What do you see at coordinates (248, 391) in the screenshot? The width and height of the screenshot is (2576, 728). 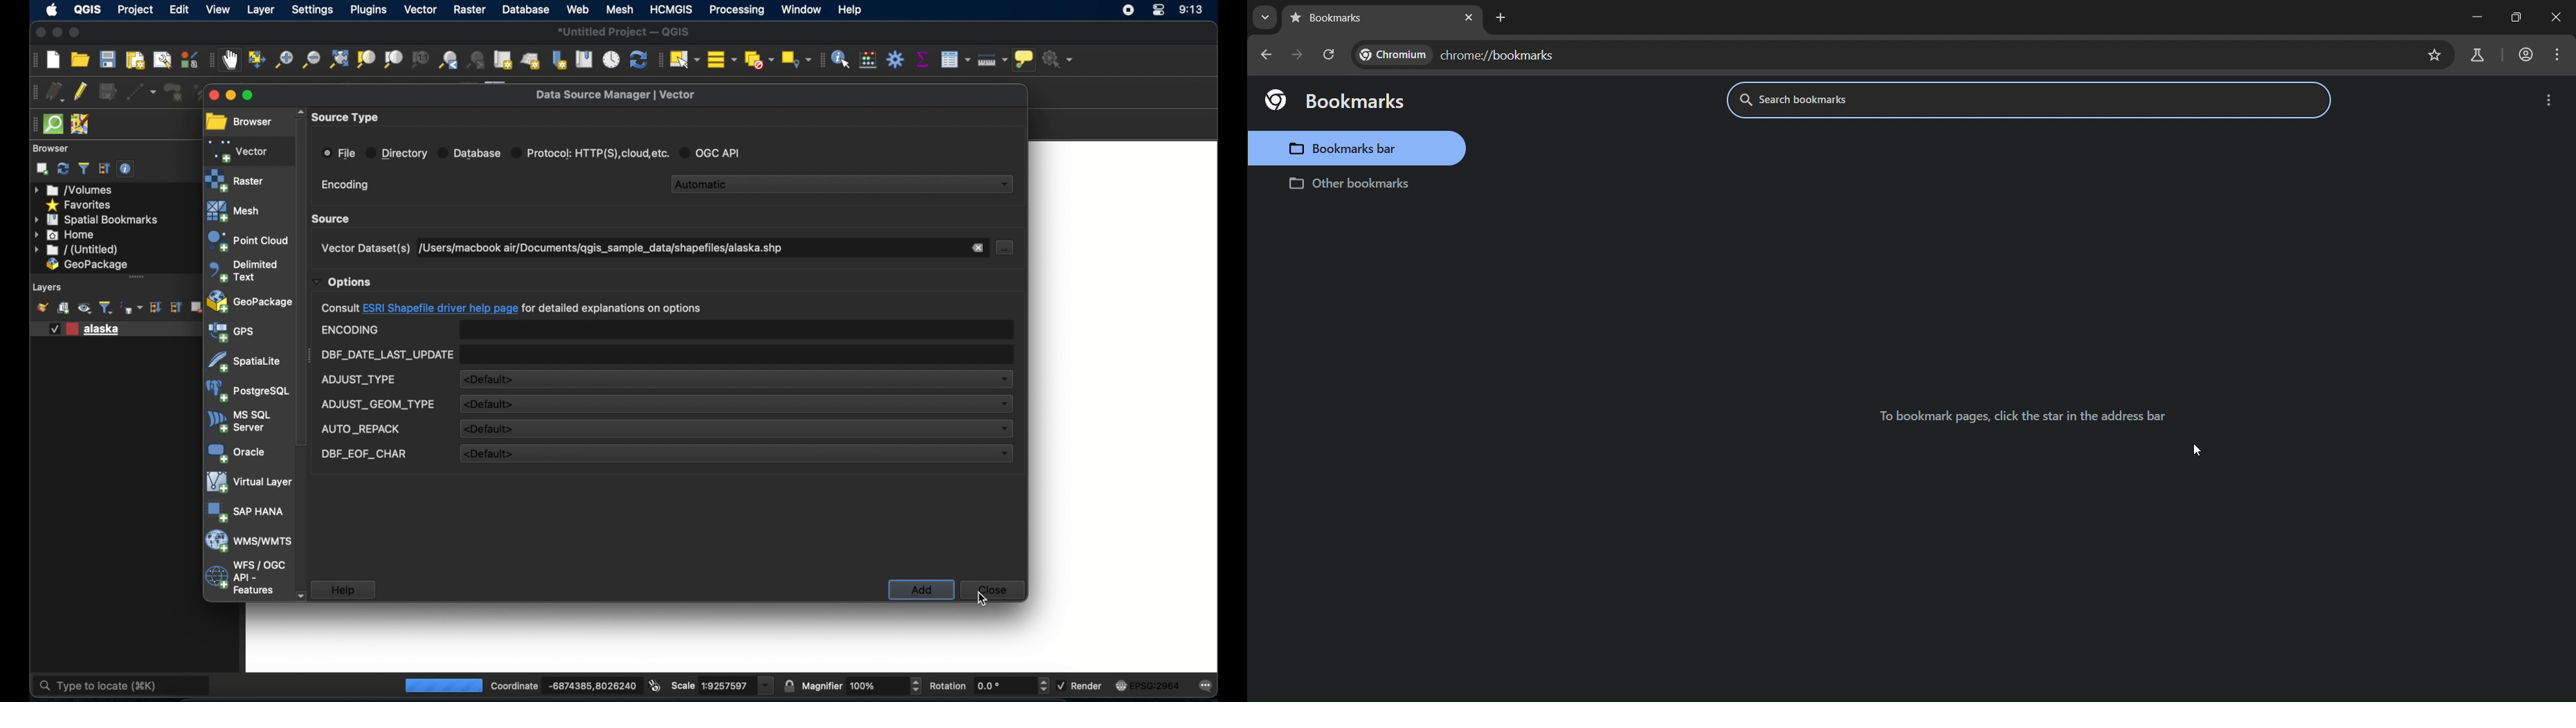 I see `postgresql` at bounding box center [248, 391].